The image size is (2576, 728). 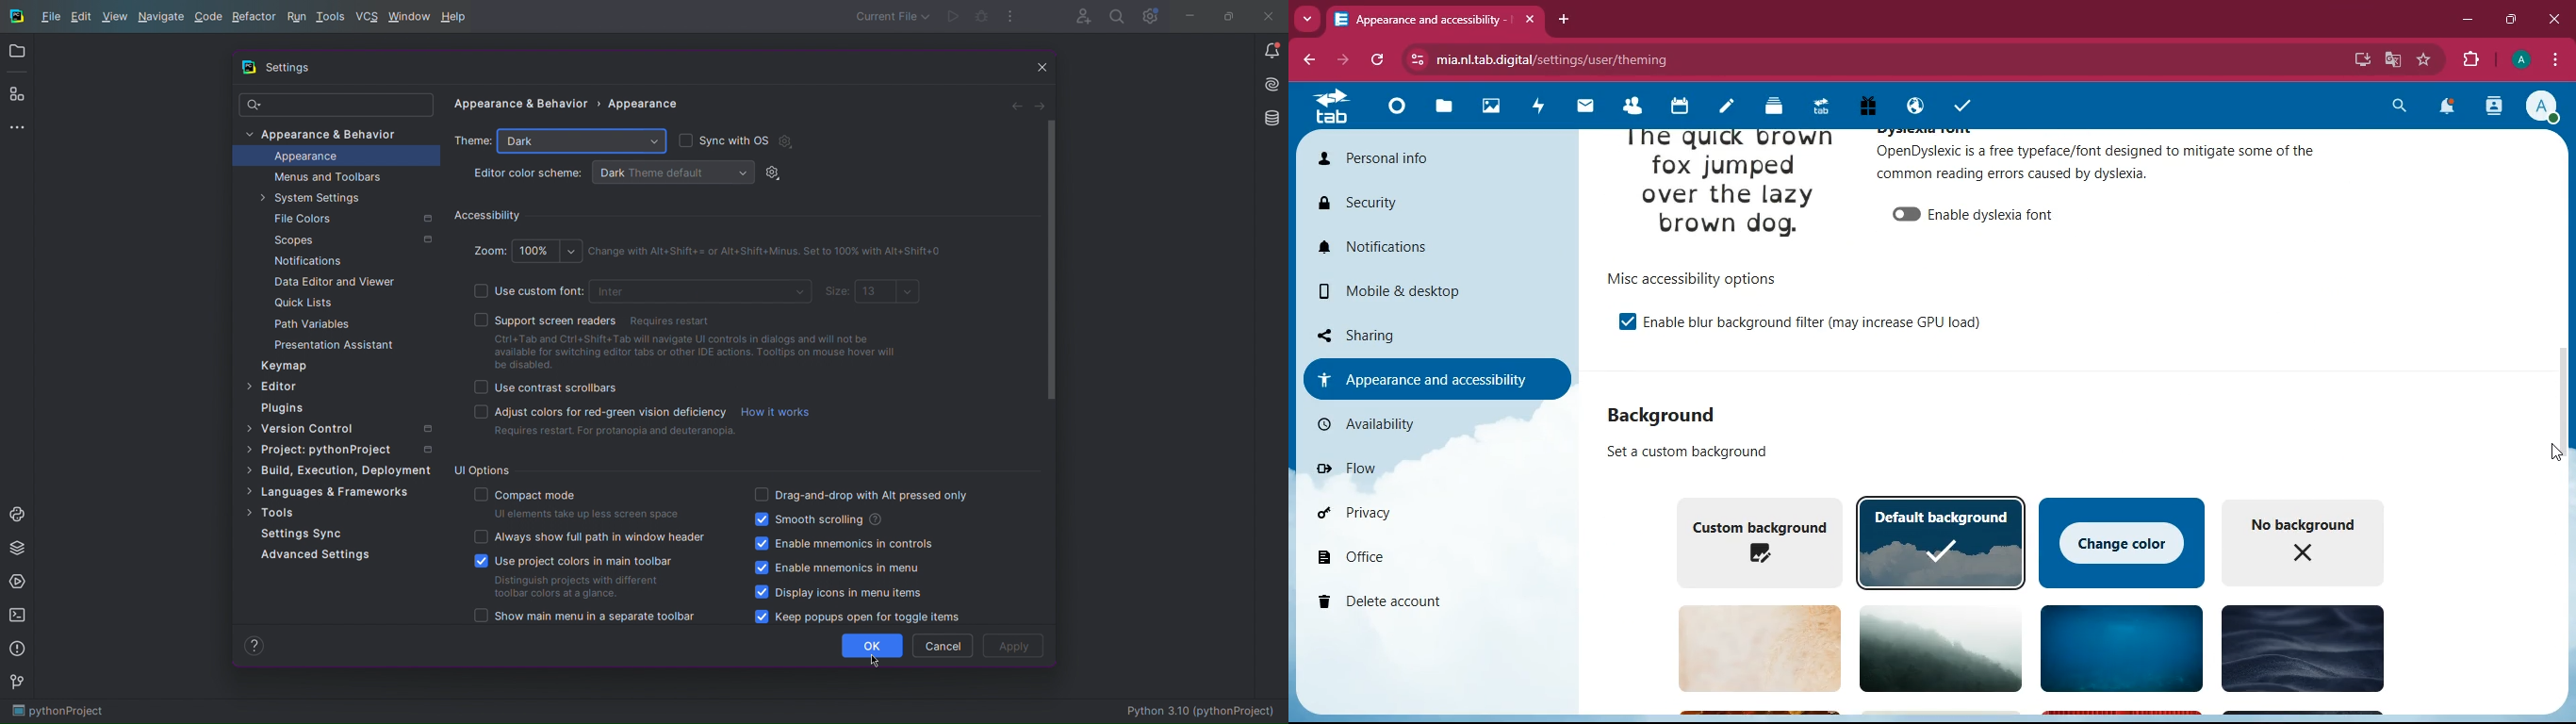 What do you see at coordinates (2555, 58) in the screenshot?
I see `menu` at bounding box center [2555, 58].